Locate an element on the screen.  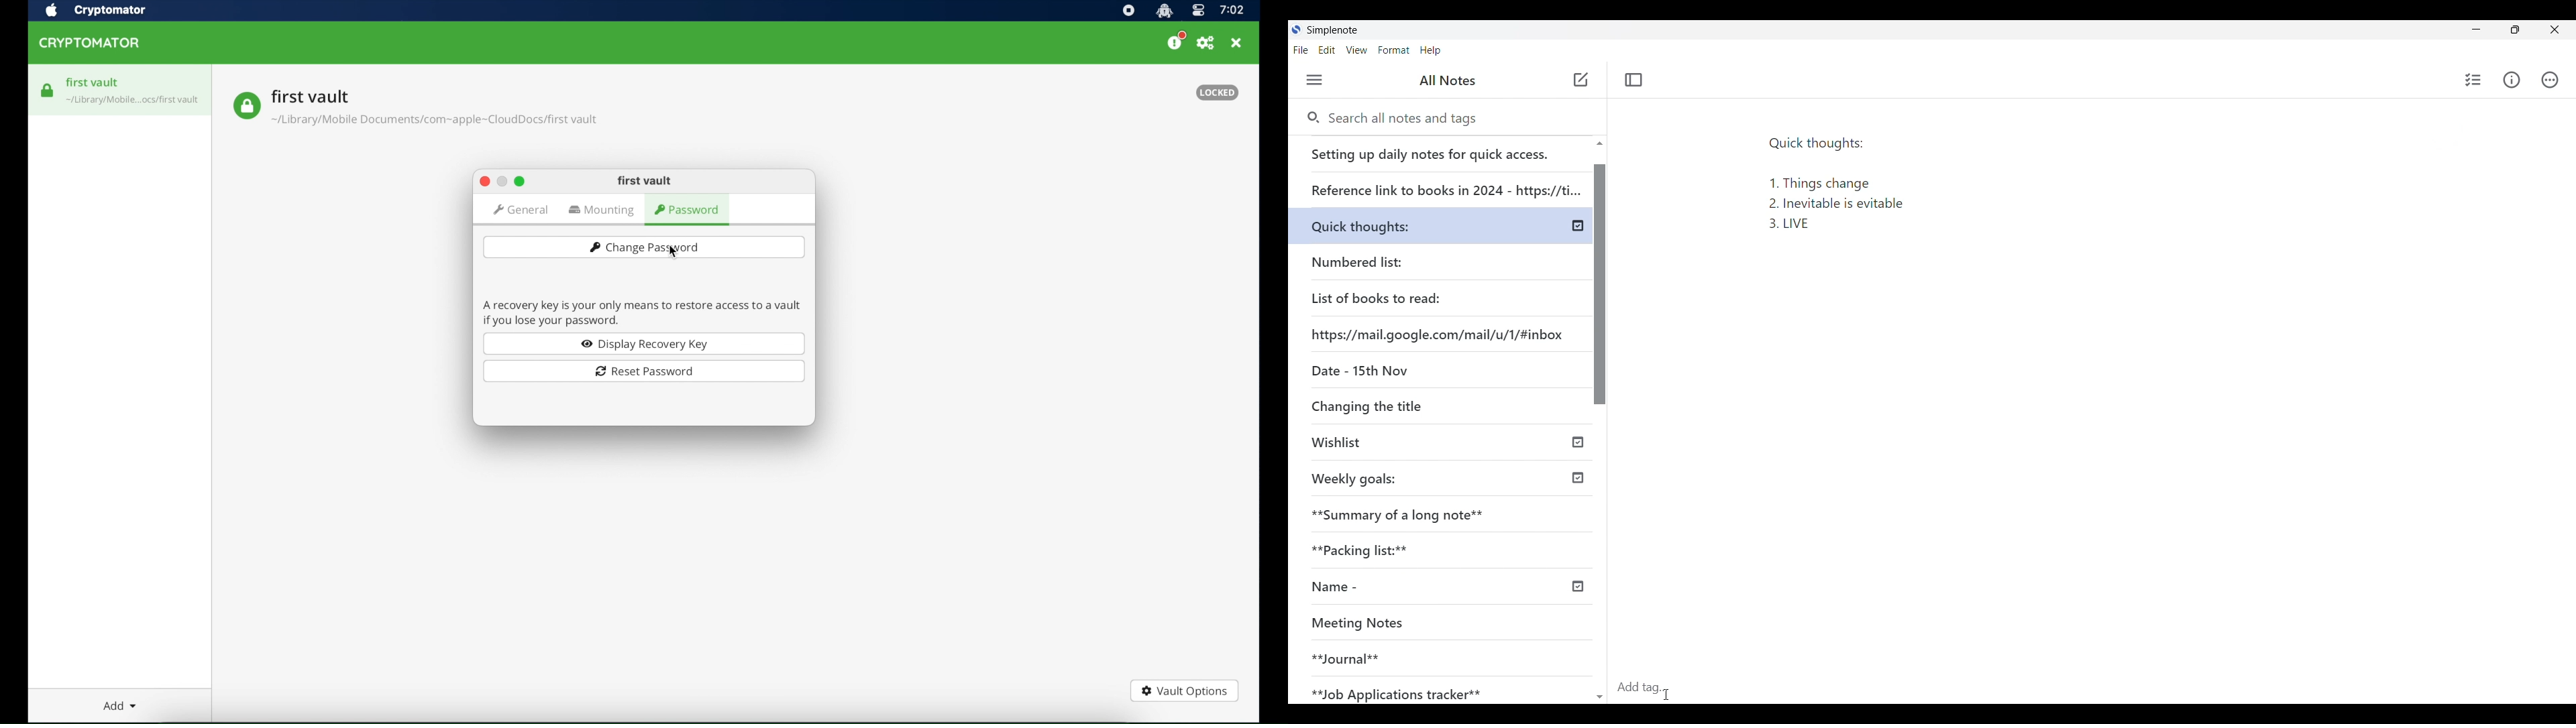
first vault is located at coordinates (93, 82).